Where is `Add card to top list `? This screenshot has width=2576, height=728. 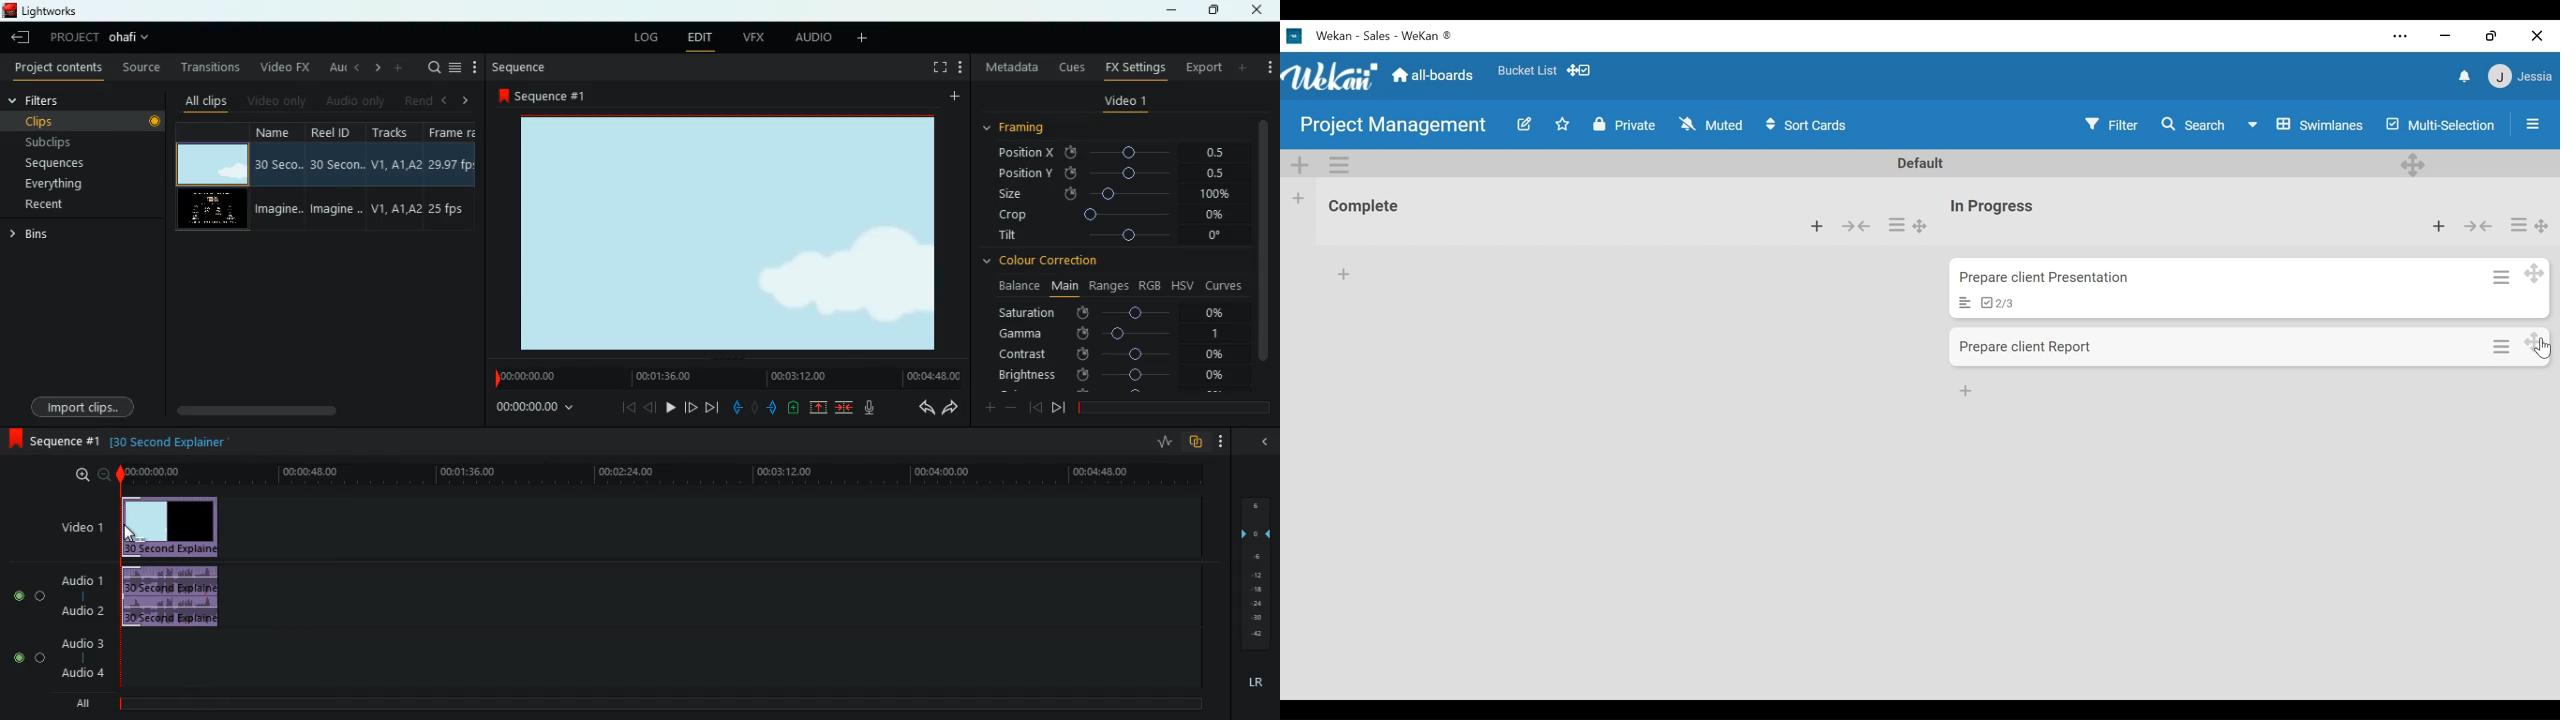 Add card to top list  is located at coordinates (2439, 227).